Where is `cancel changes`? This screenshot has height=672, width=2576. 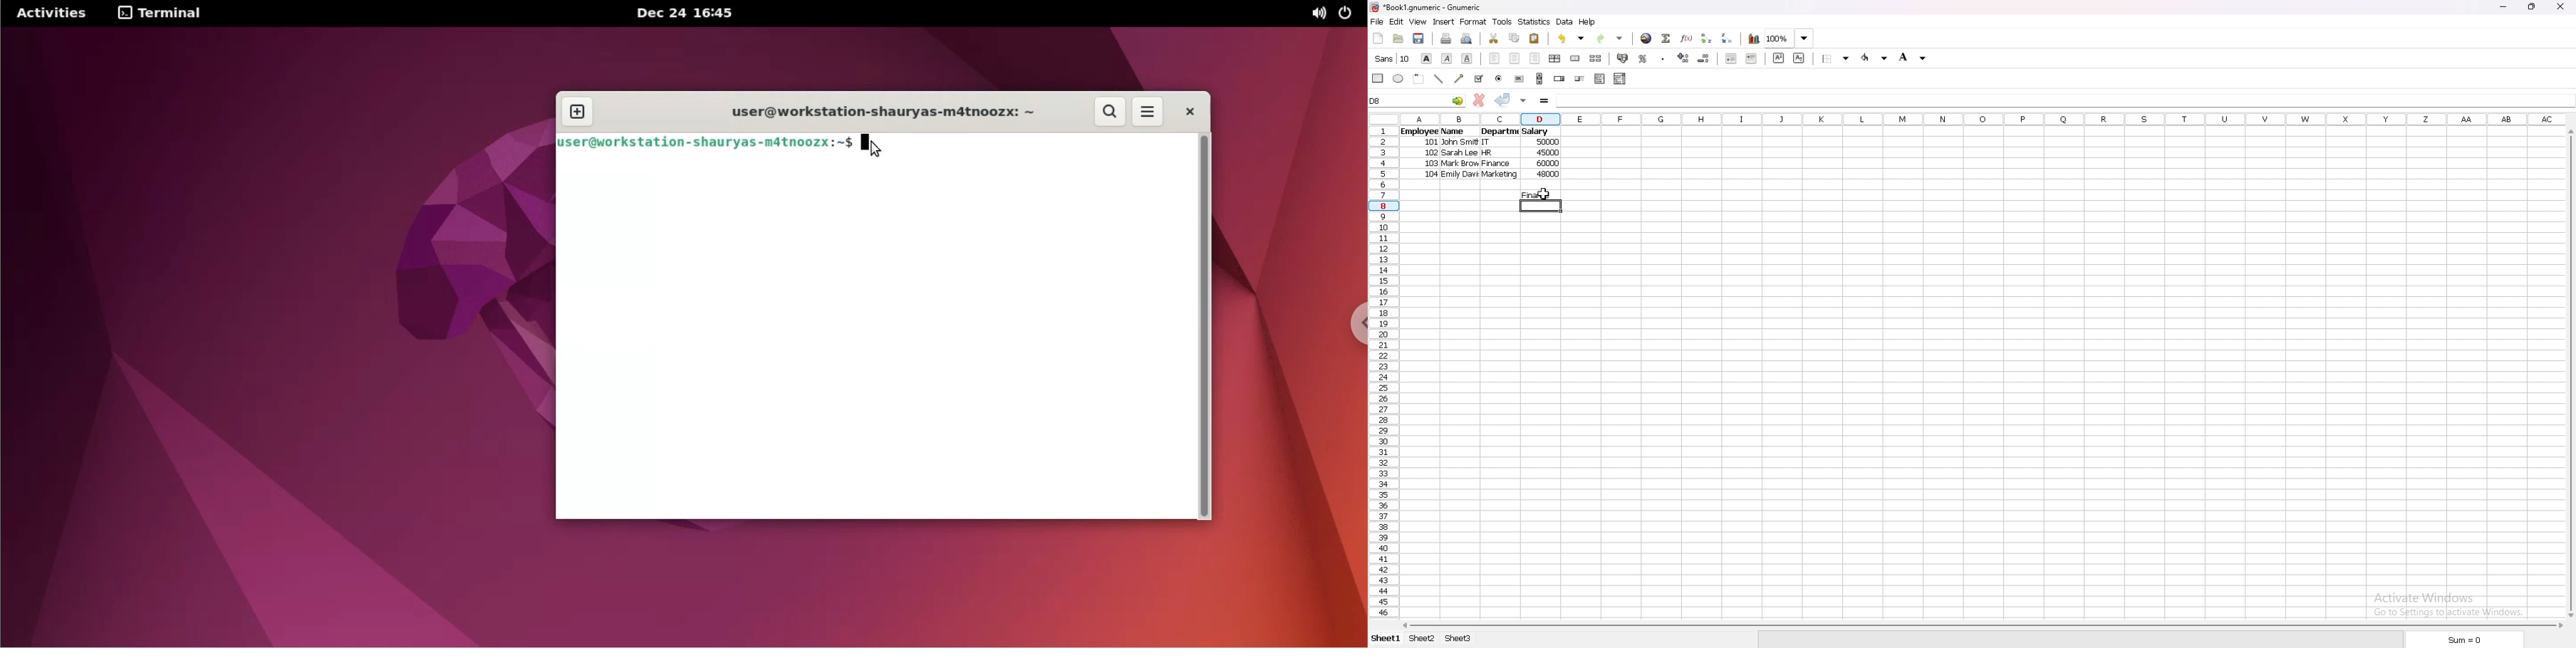 cancel changes is located at coordinates (1479, 100).